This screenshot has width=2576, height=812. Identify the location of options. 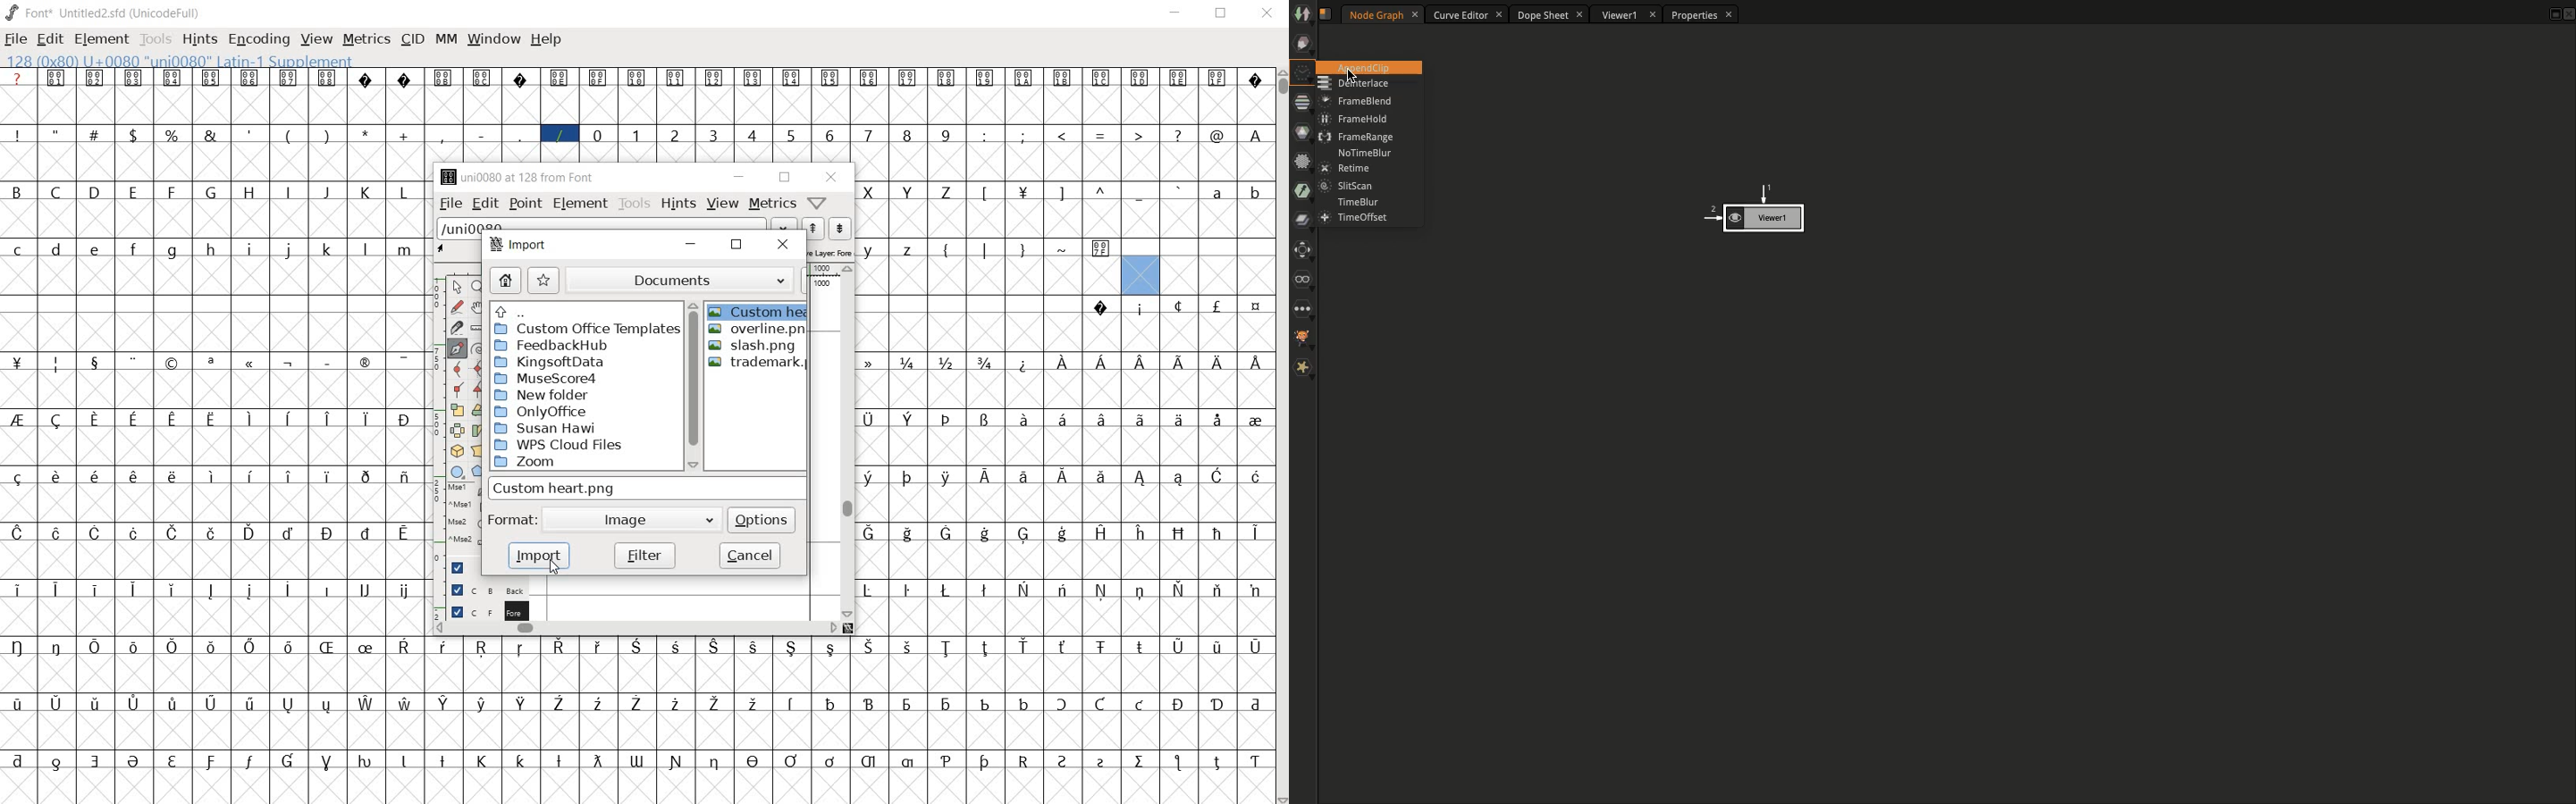
(762, 520).